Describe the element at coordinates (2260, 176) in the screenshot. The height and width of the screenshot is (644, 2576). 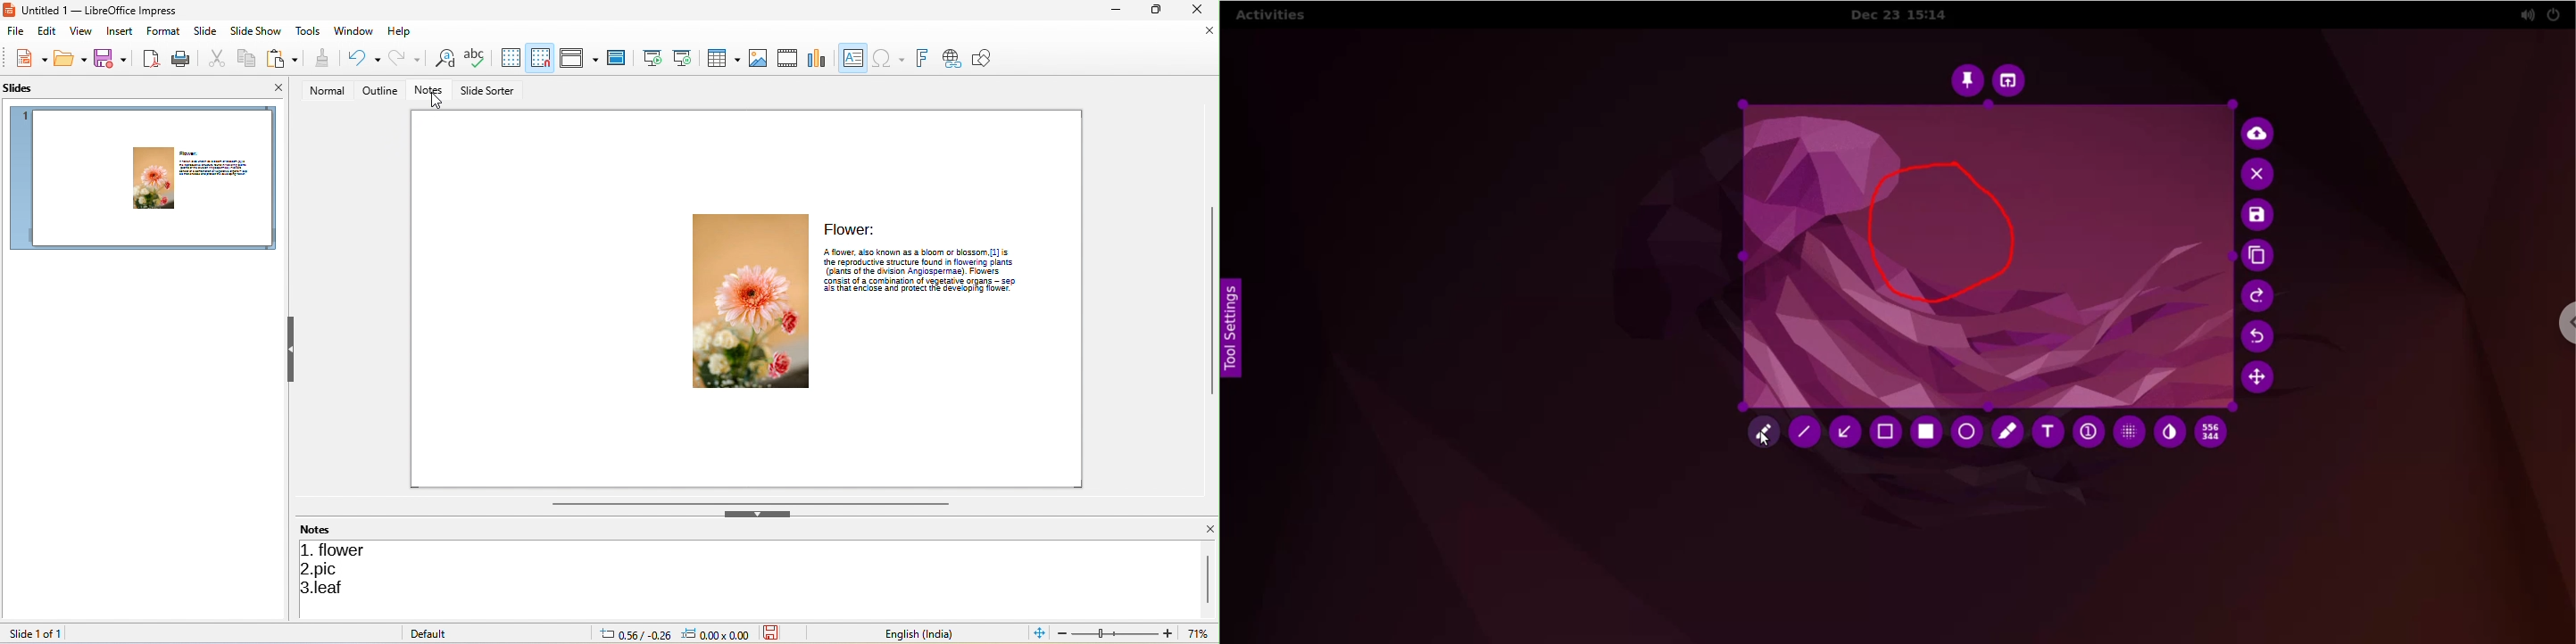
I see `cancel culture` at that location.